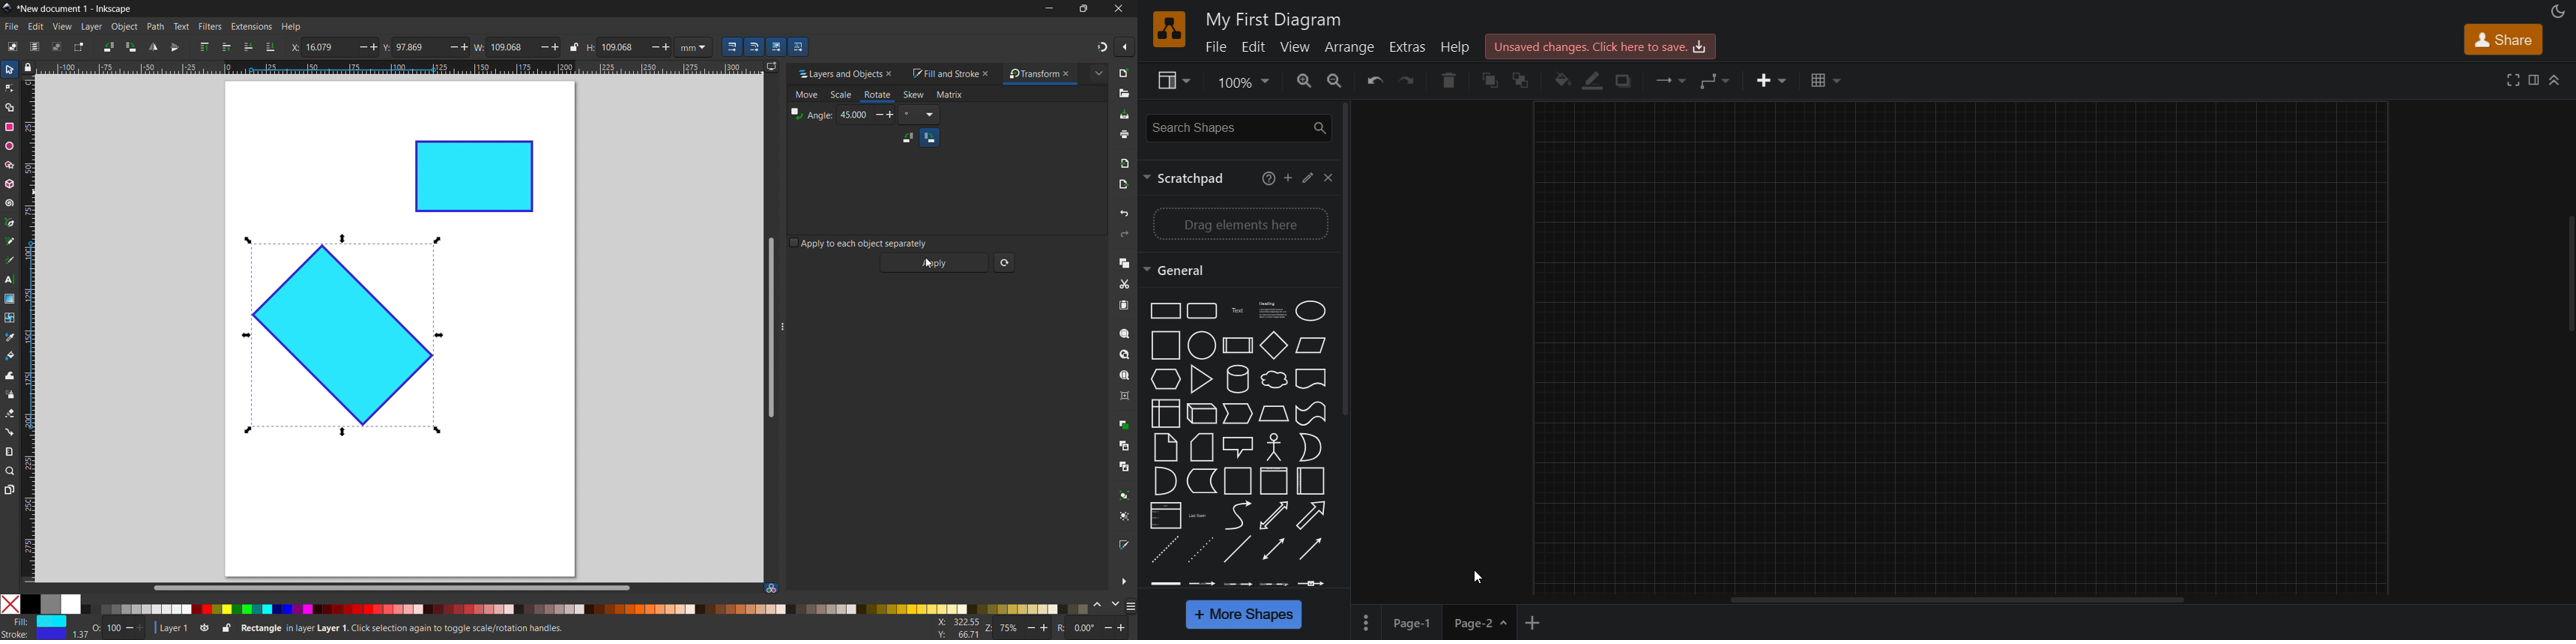 The width and height of the screenshot is (2576, 644). Describe the element at coordinates (398, 69) in the screenshot. I see `horizontal ruler` at that location.